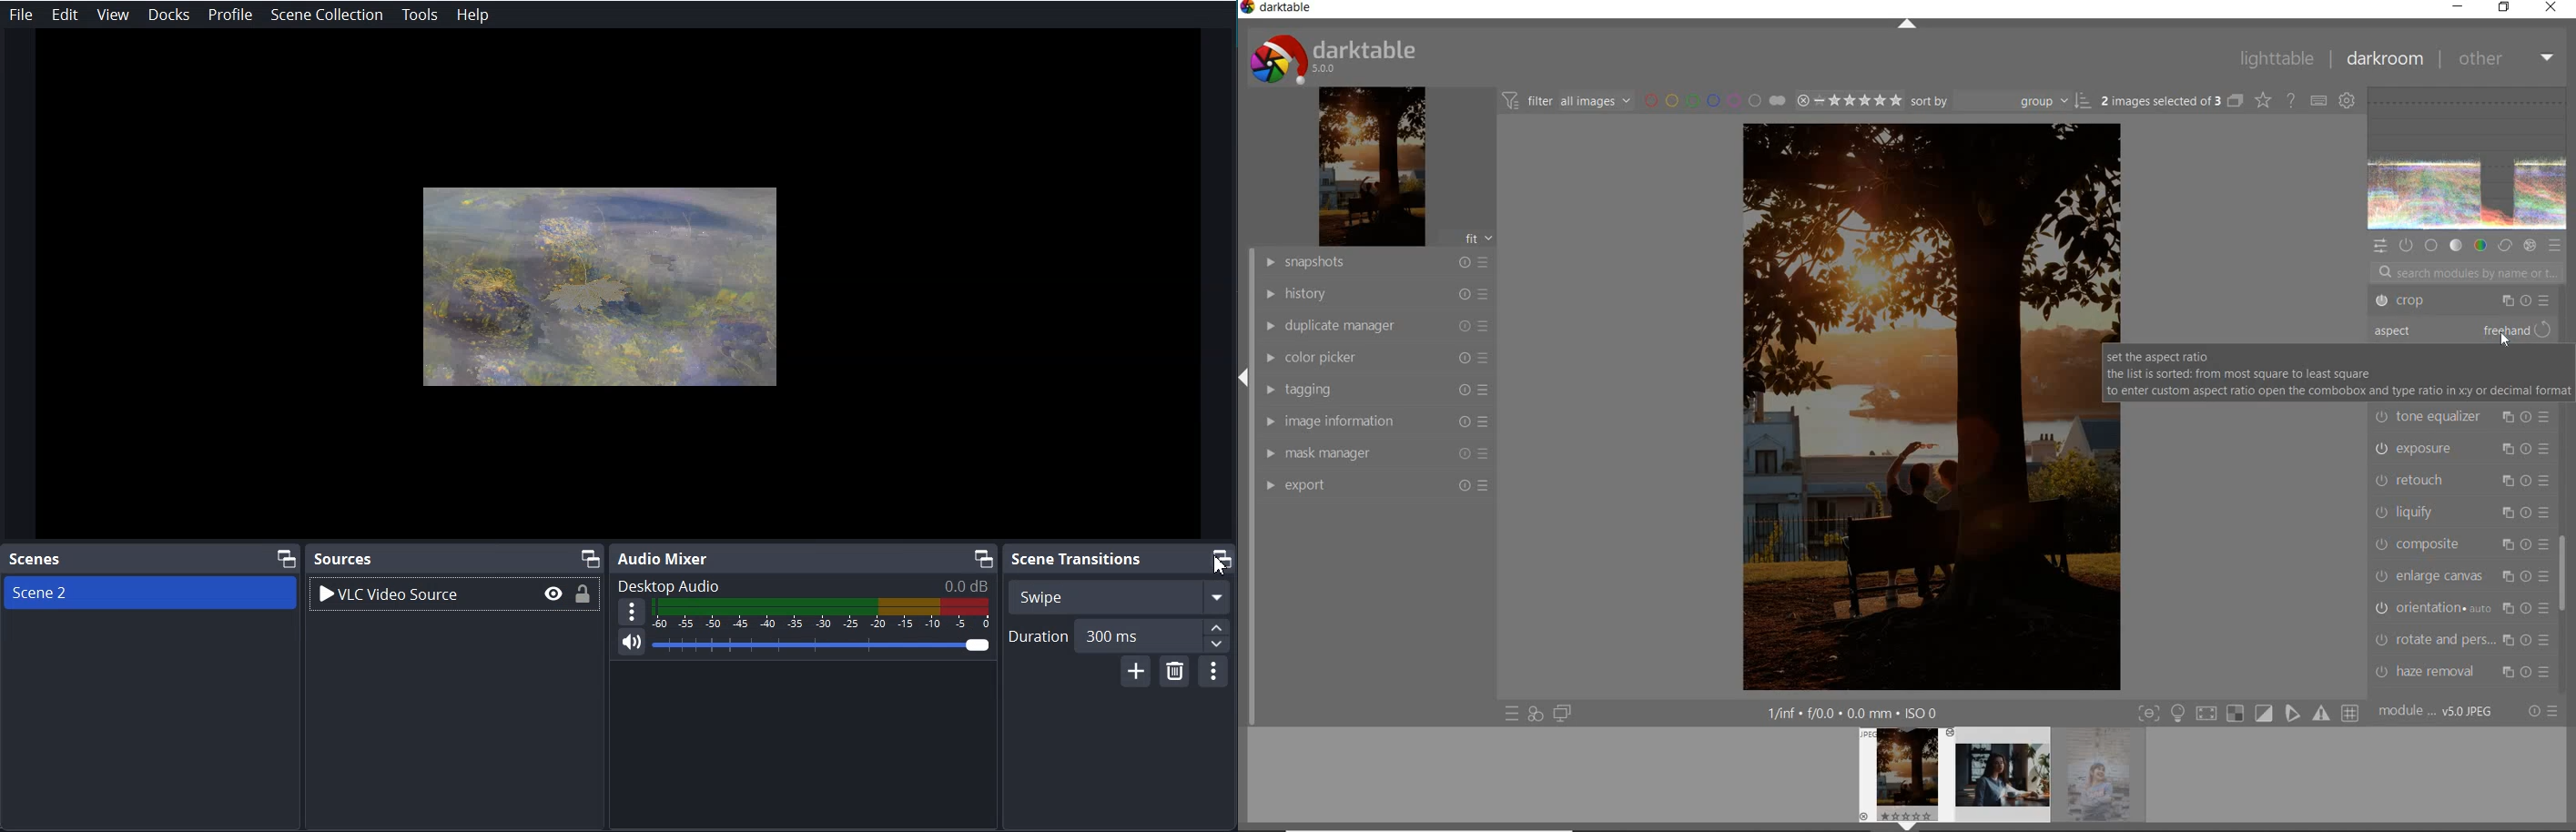  Describe the element at coordinates (2460, 609) in the screenshot. I see `orientation` at that location.